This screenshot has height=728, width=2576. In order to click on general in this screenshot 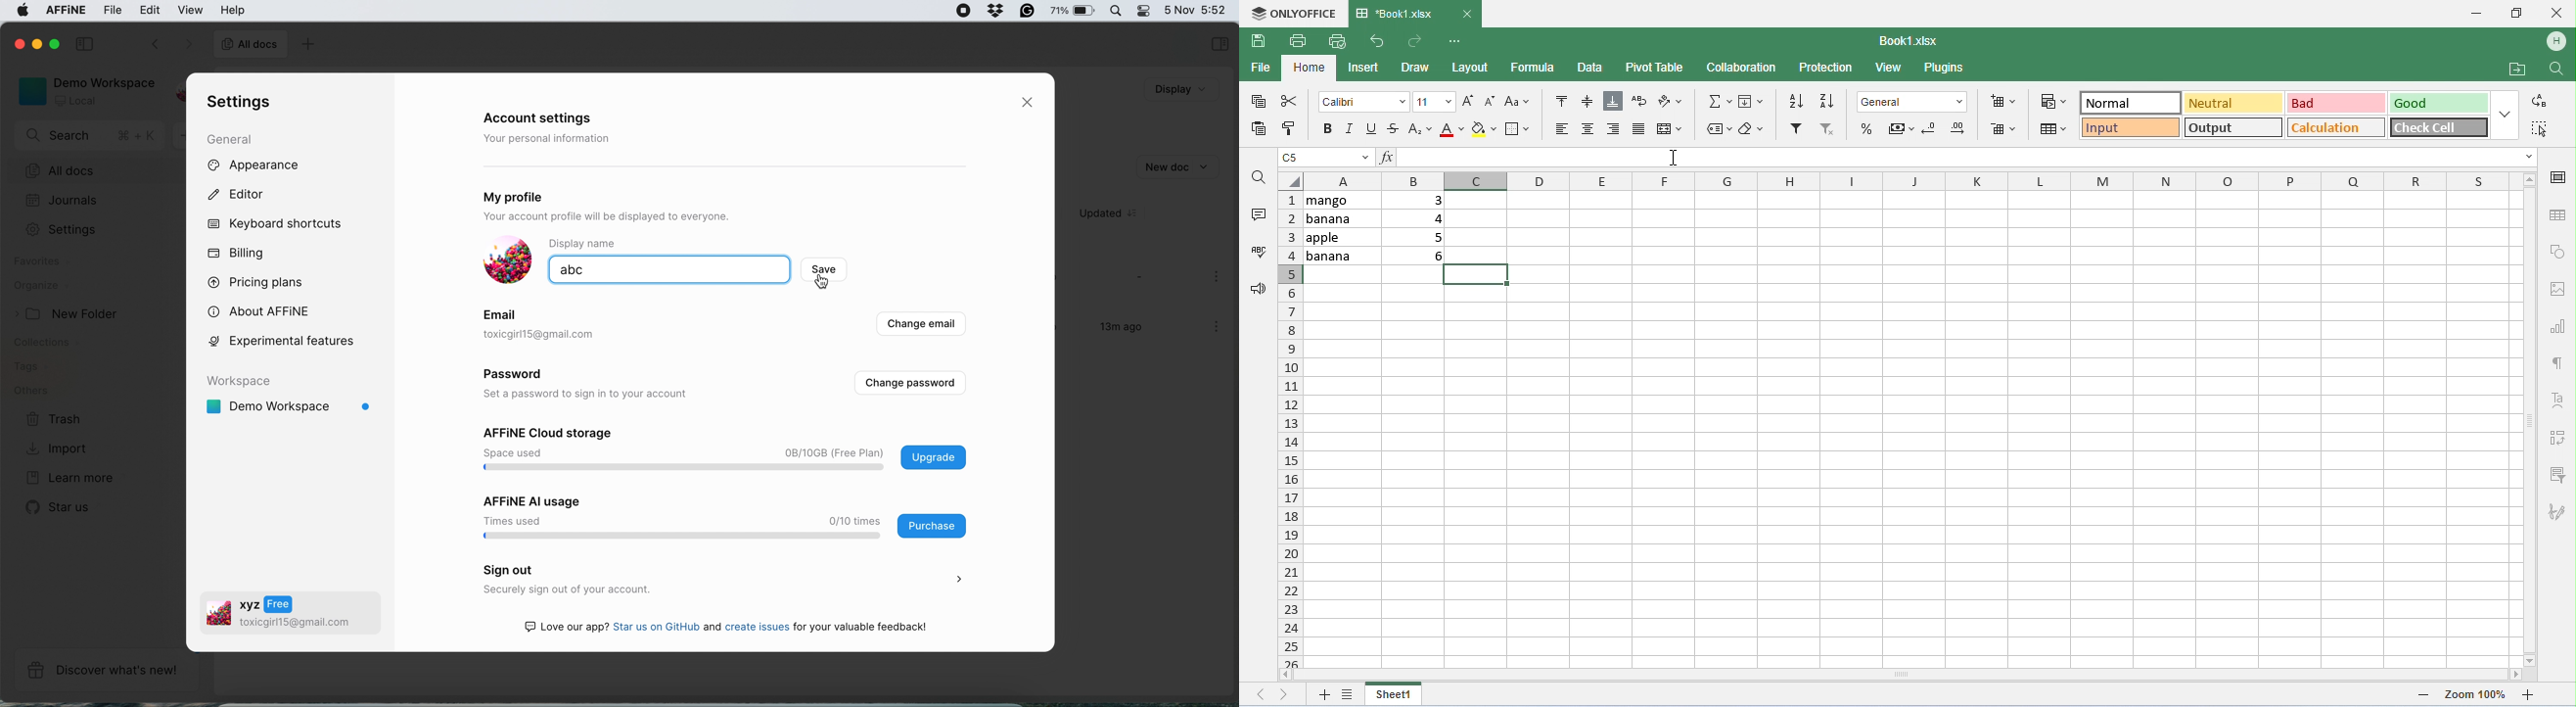, I will do `click(239, 138)`.